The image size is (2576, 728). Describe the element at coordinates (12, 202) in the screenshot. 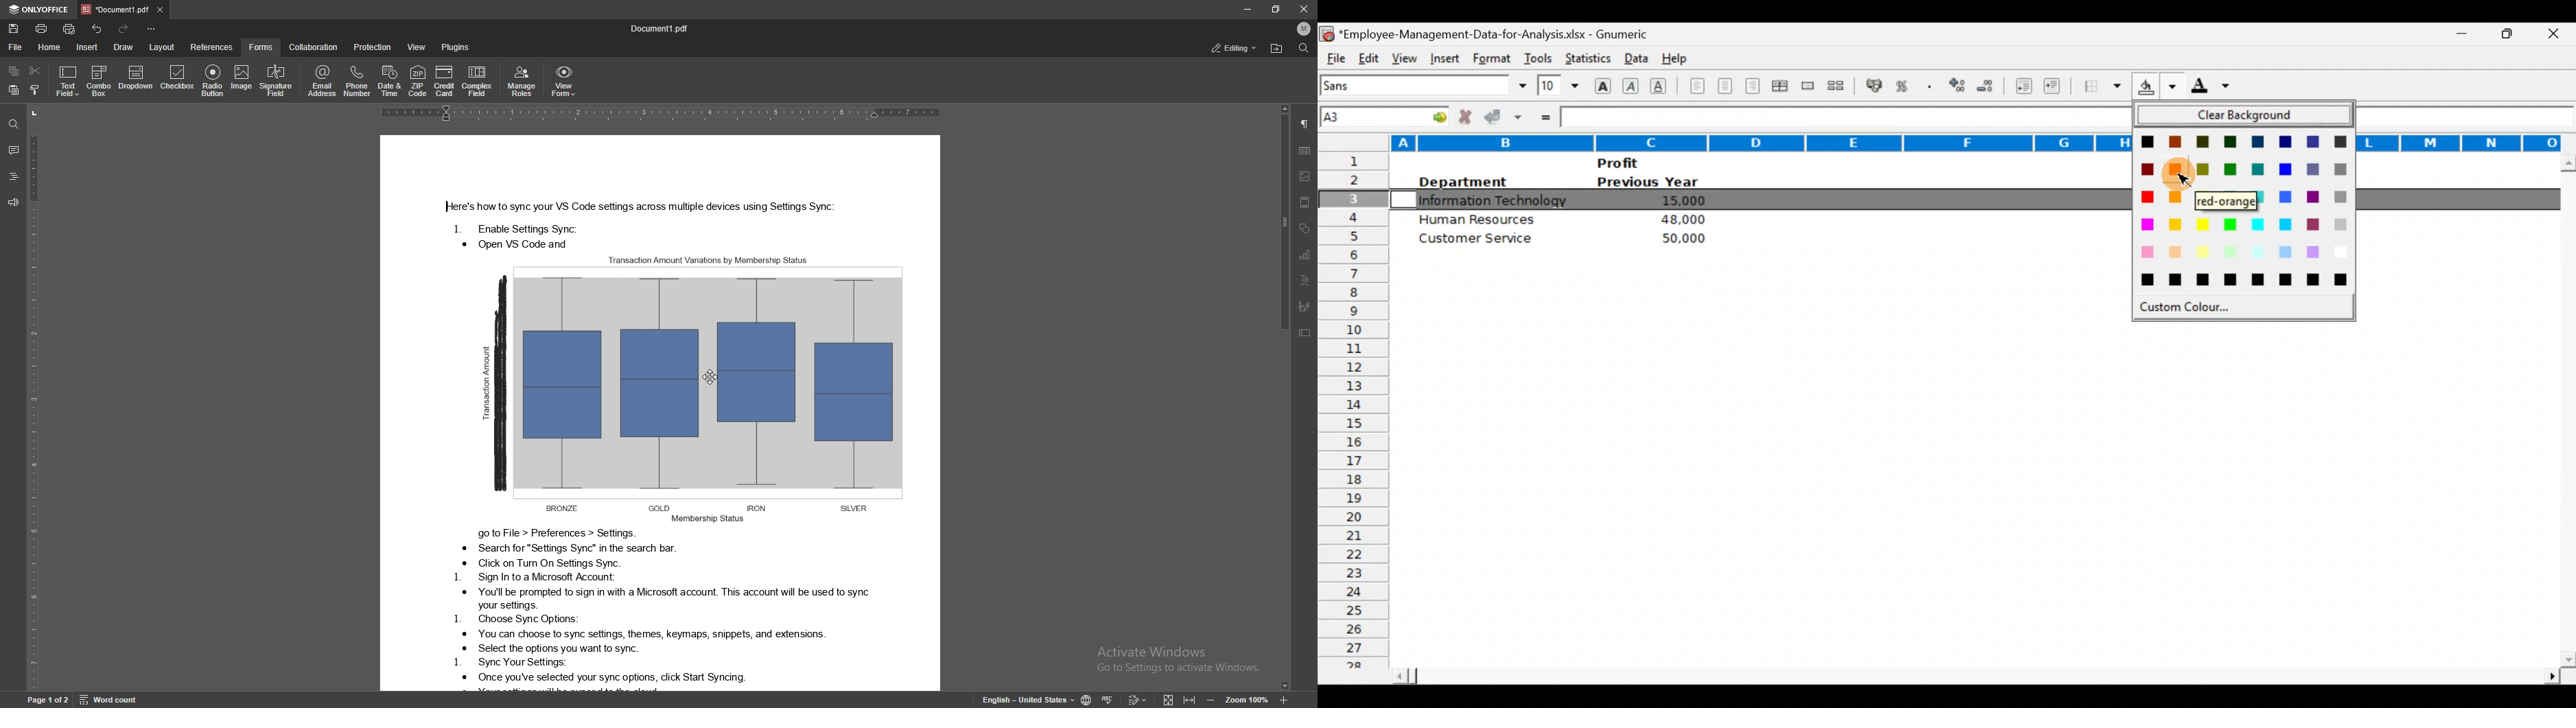

I see `feedback` at that location.